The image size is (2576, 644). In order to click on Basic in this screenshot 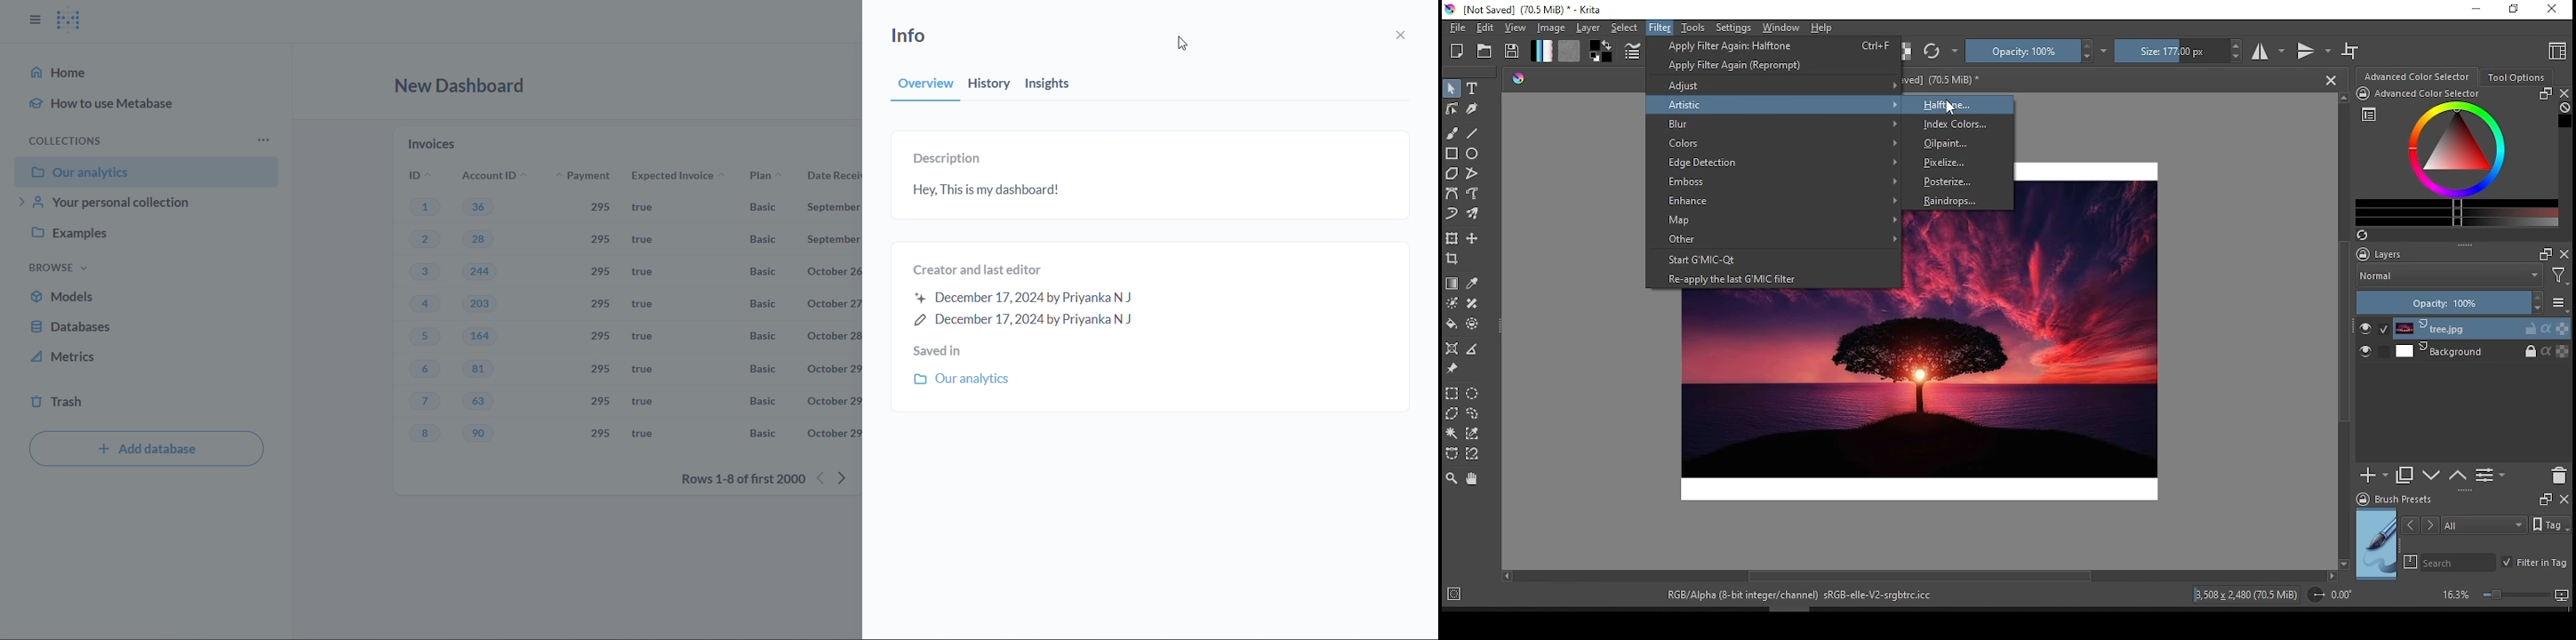, I will do `click(766, 304)`.